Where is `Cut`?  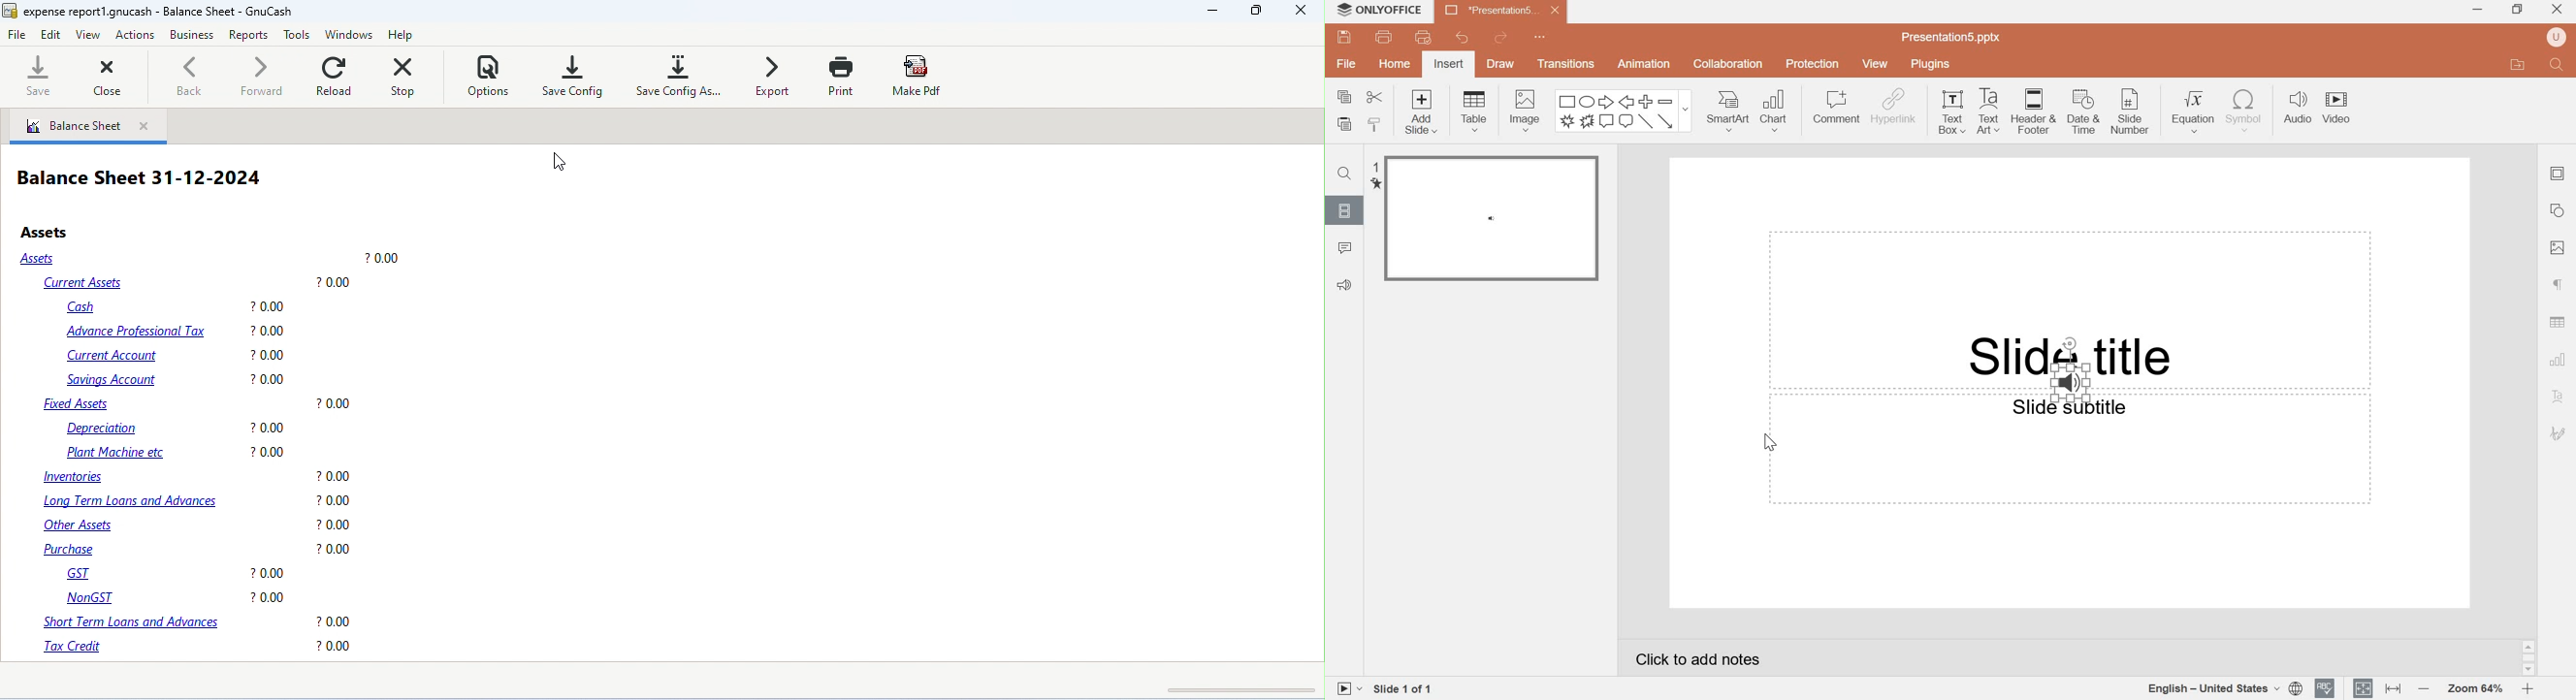
Cut is located at coordinates (1374, 98).